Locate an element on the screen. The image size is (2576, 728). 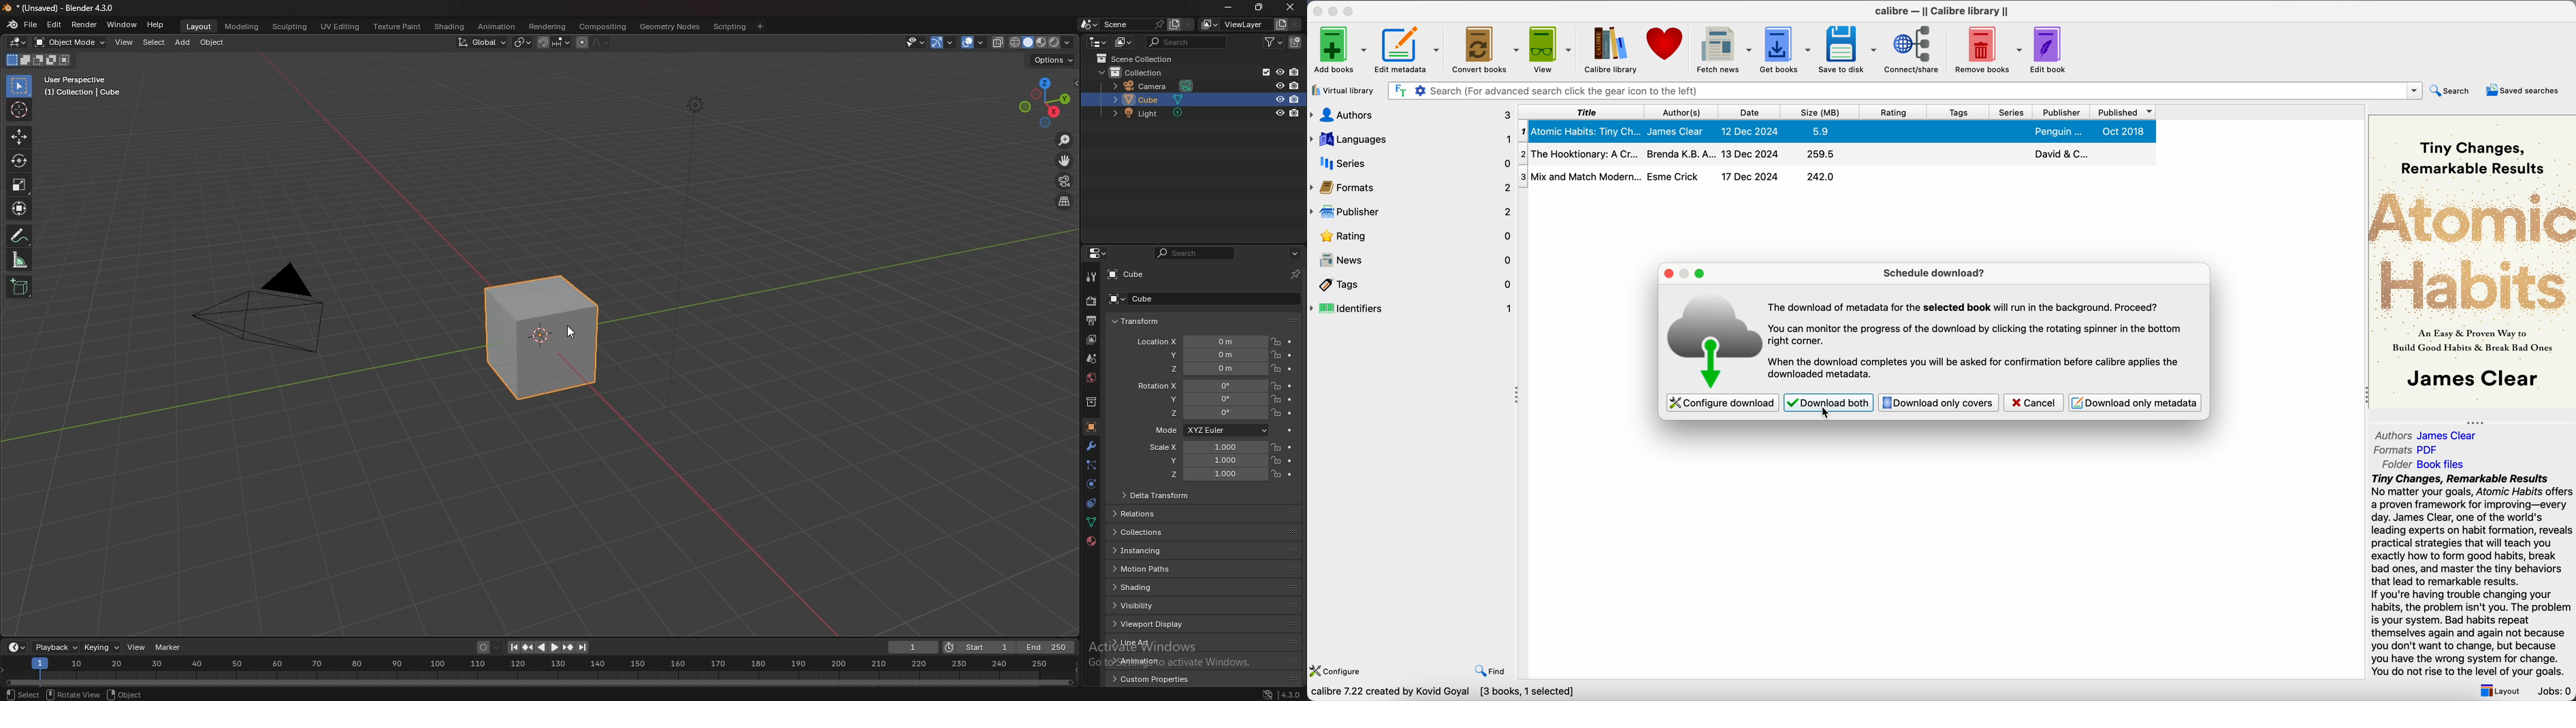
cancel is located at coordinates (2034, 402).